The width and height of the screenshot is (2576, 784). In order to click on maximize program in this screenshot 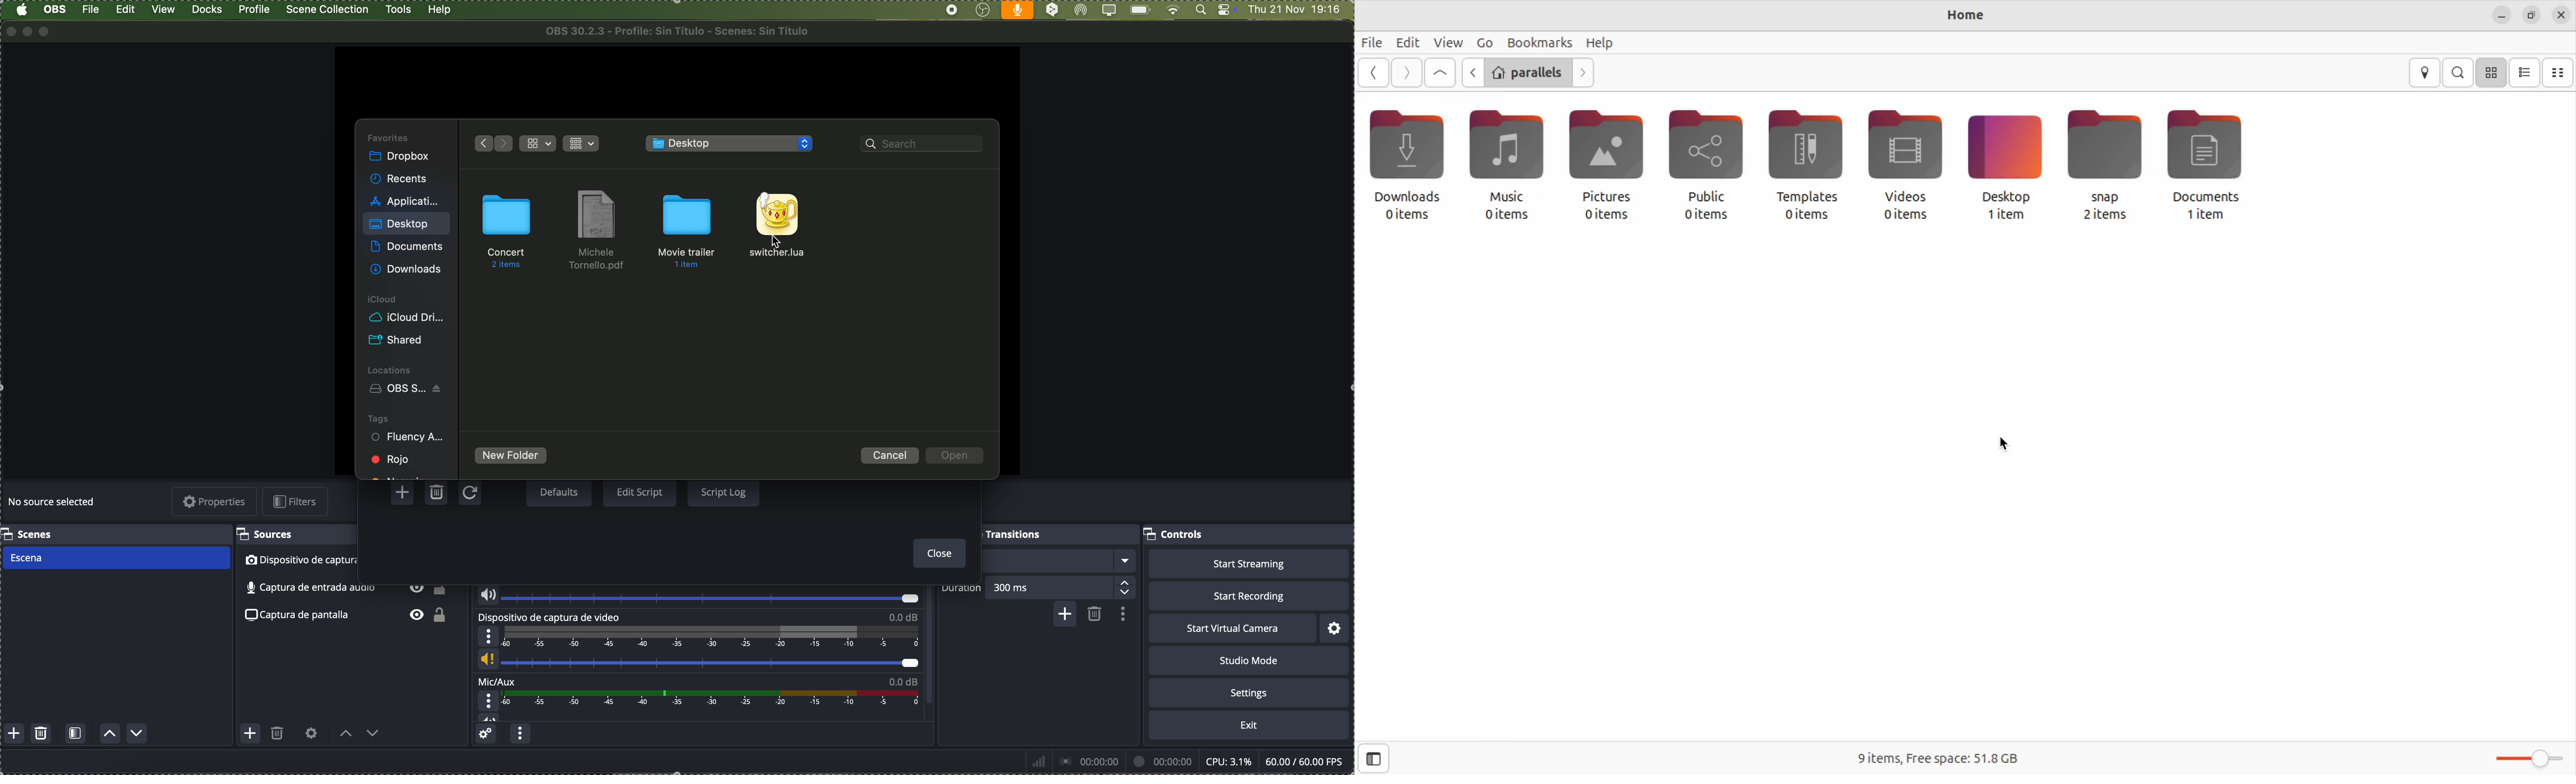, I will do `click(48, 31)`.